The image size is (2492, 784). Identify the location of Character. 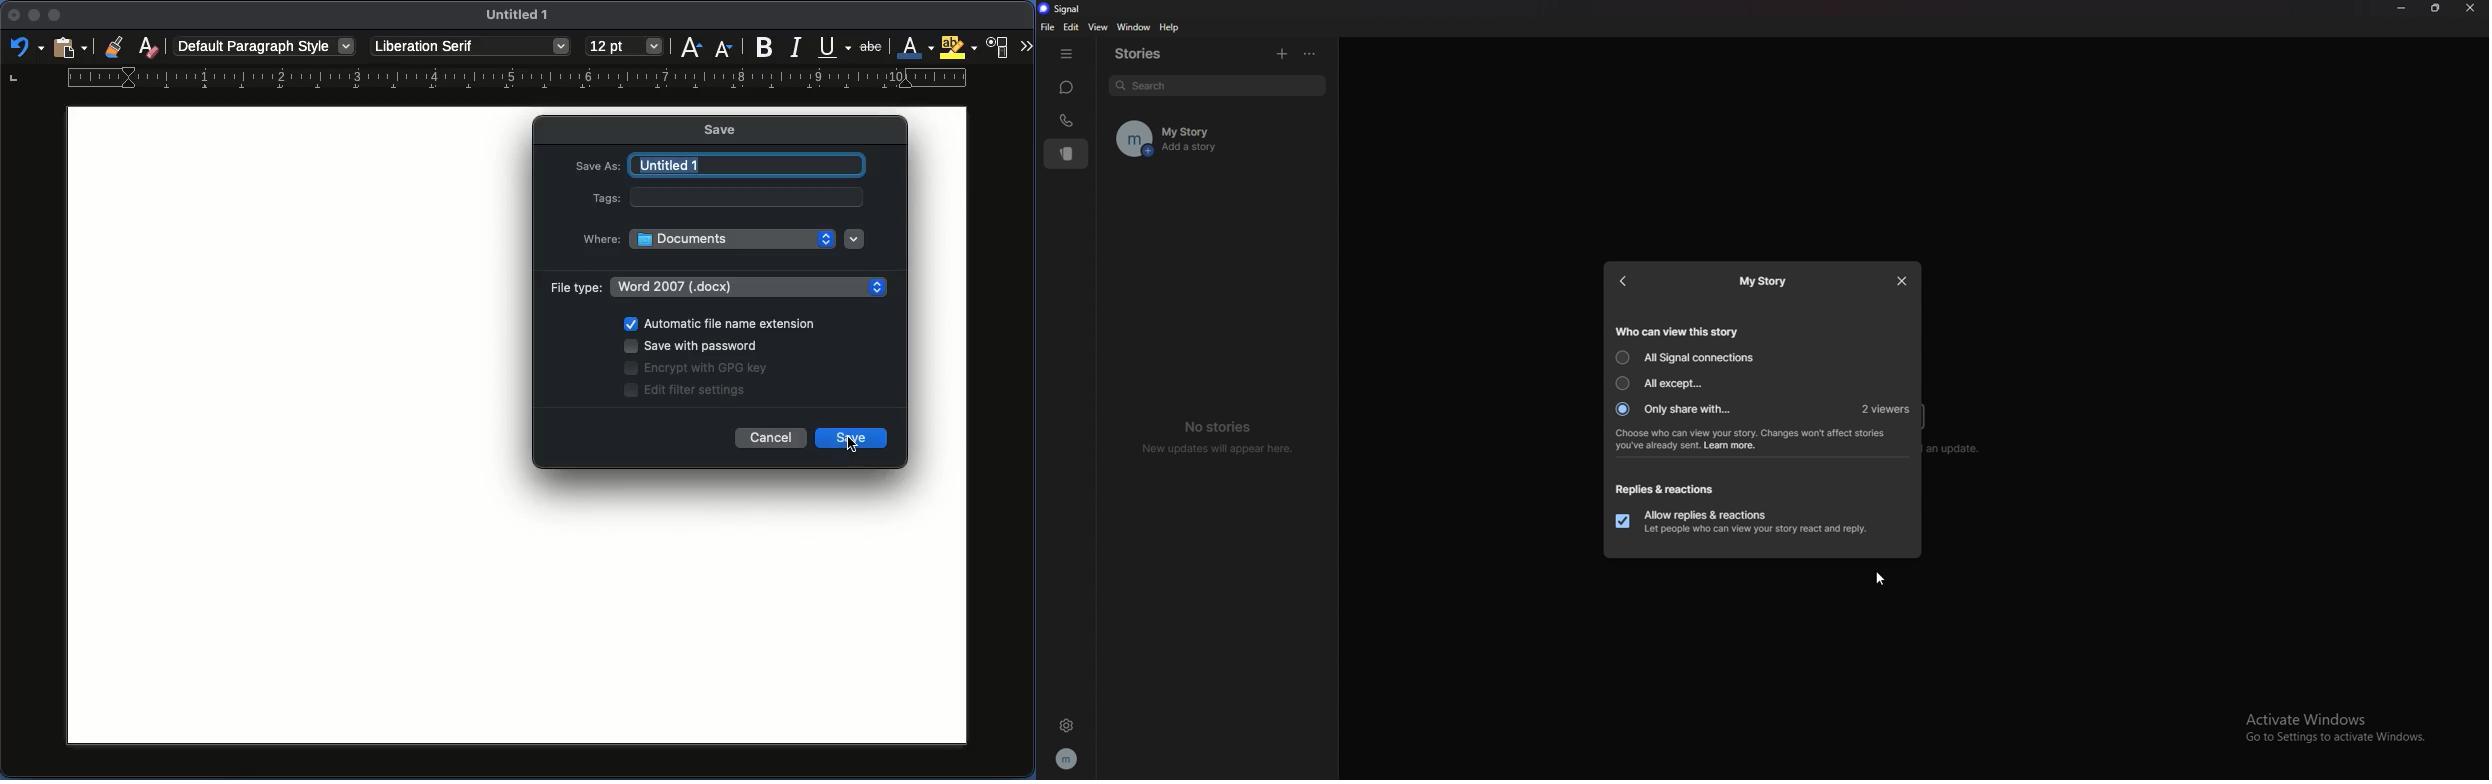
(999, 47).